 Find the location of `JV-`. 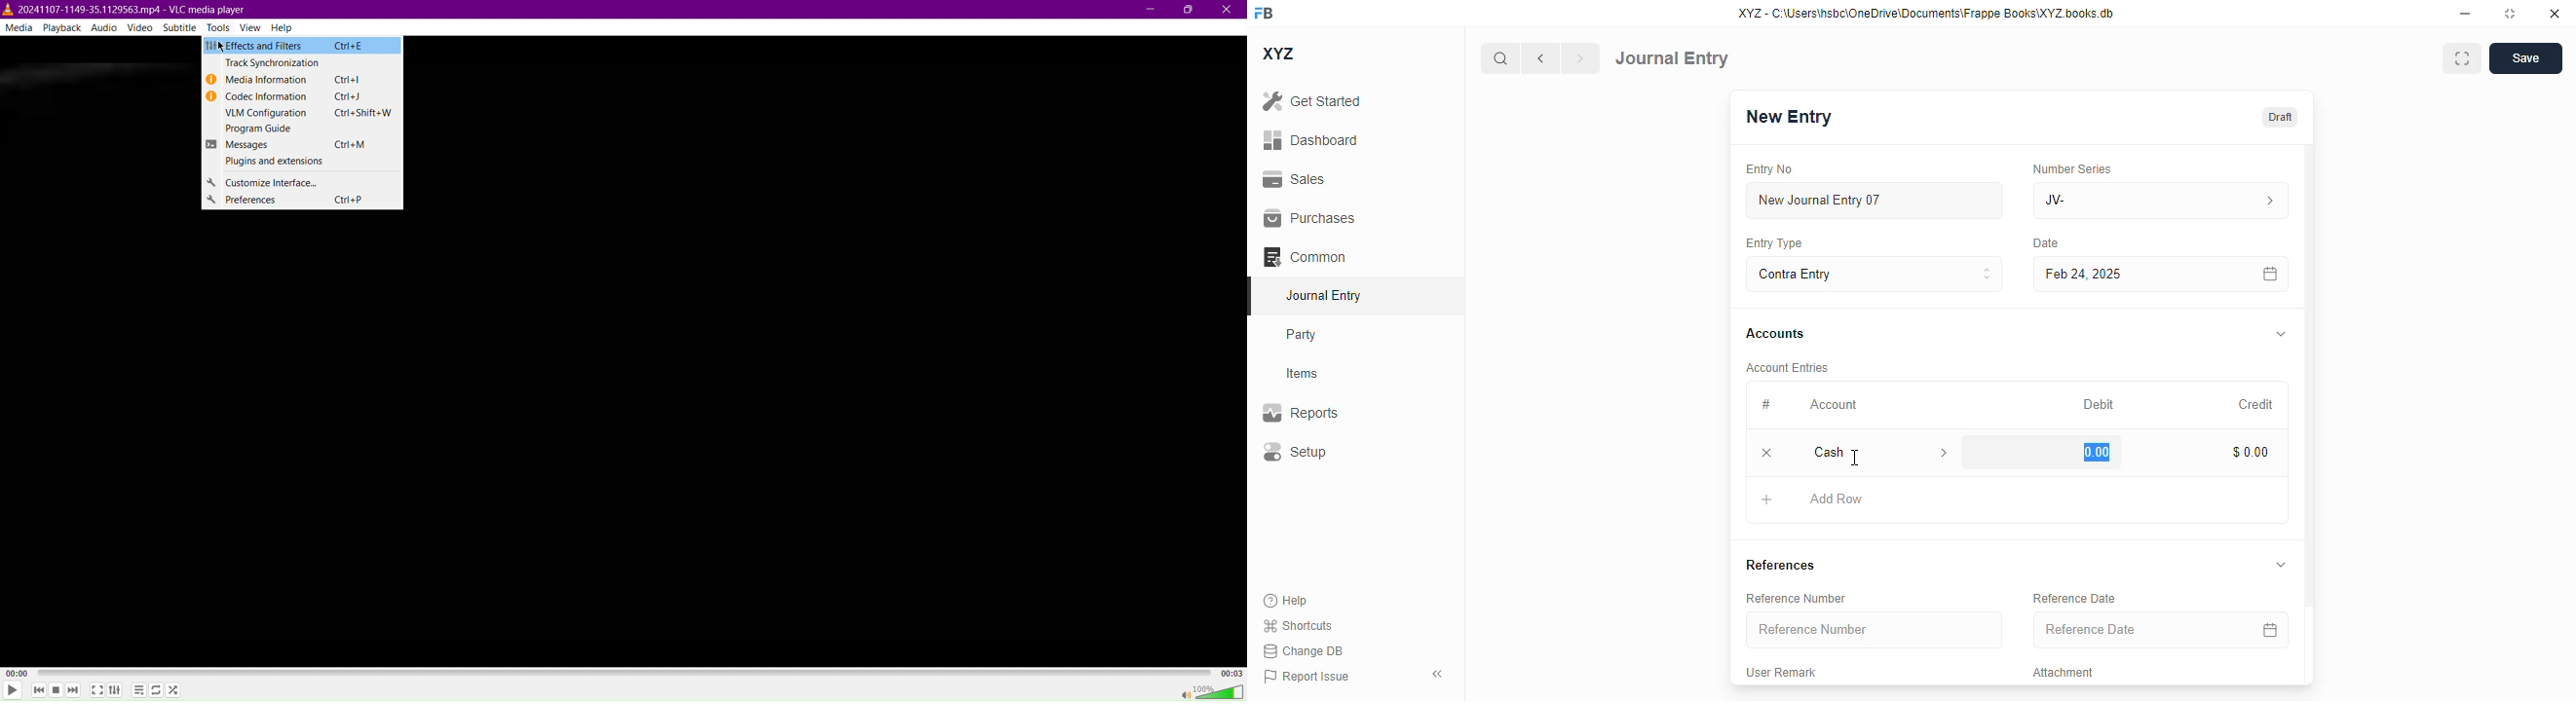

JV- is located at coordinates (2161, 201).